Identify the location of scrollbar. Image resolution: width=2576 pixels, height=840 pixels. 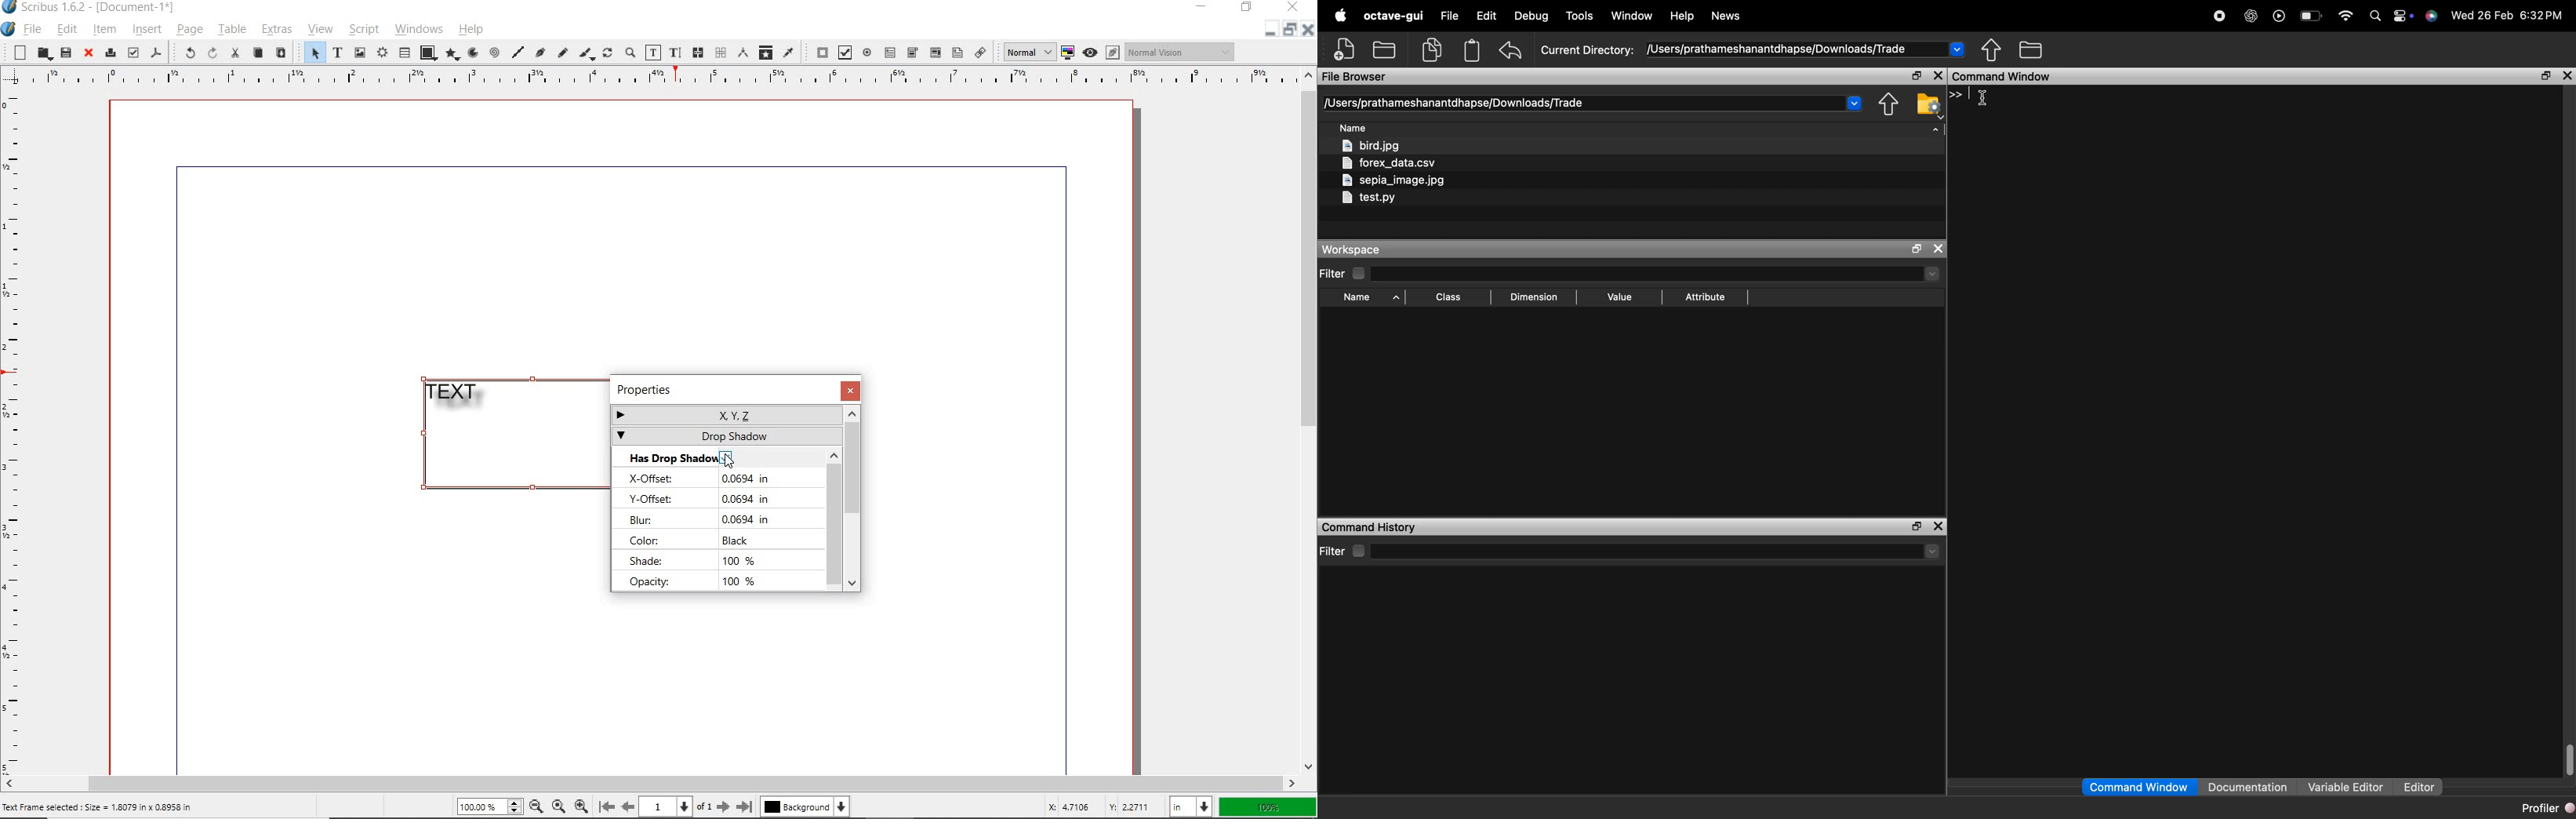
(1310, 420).